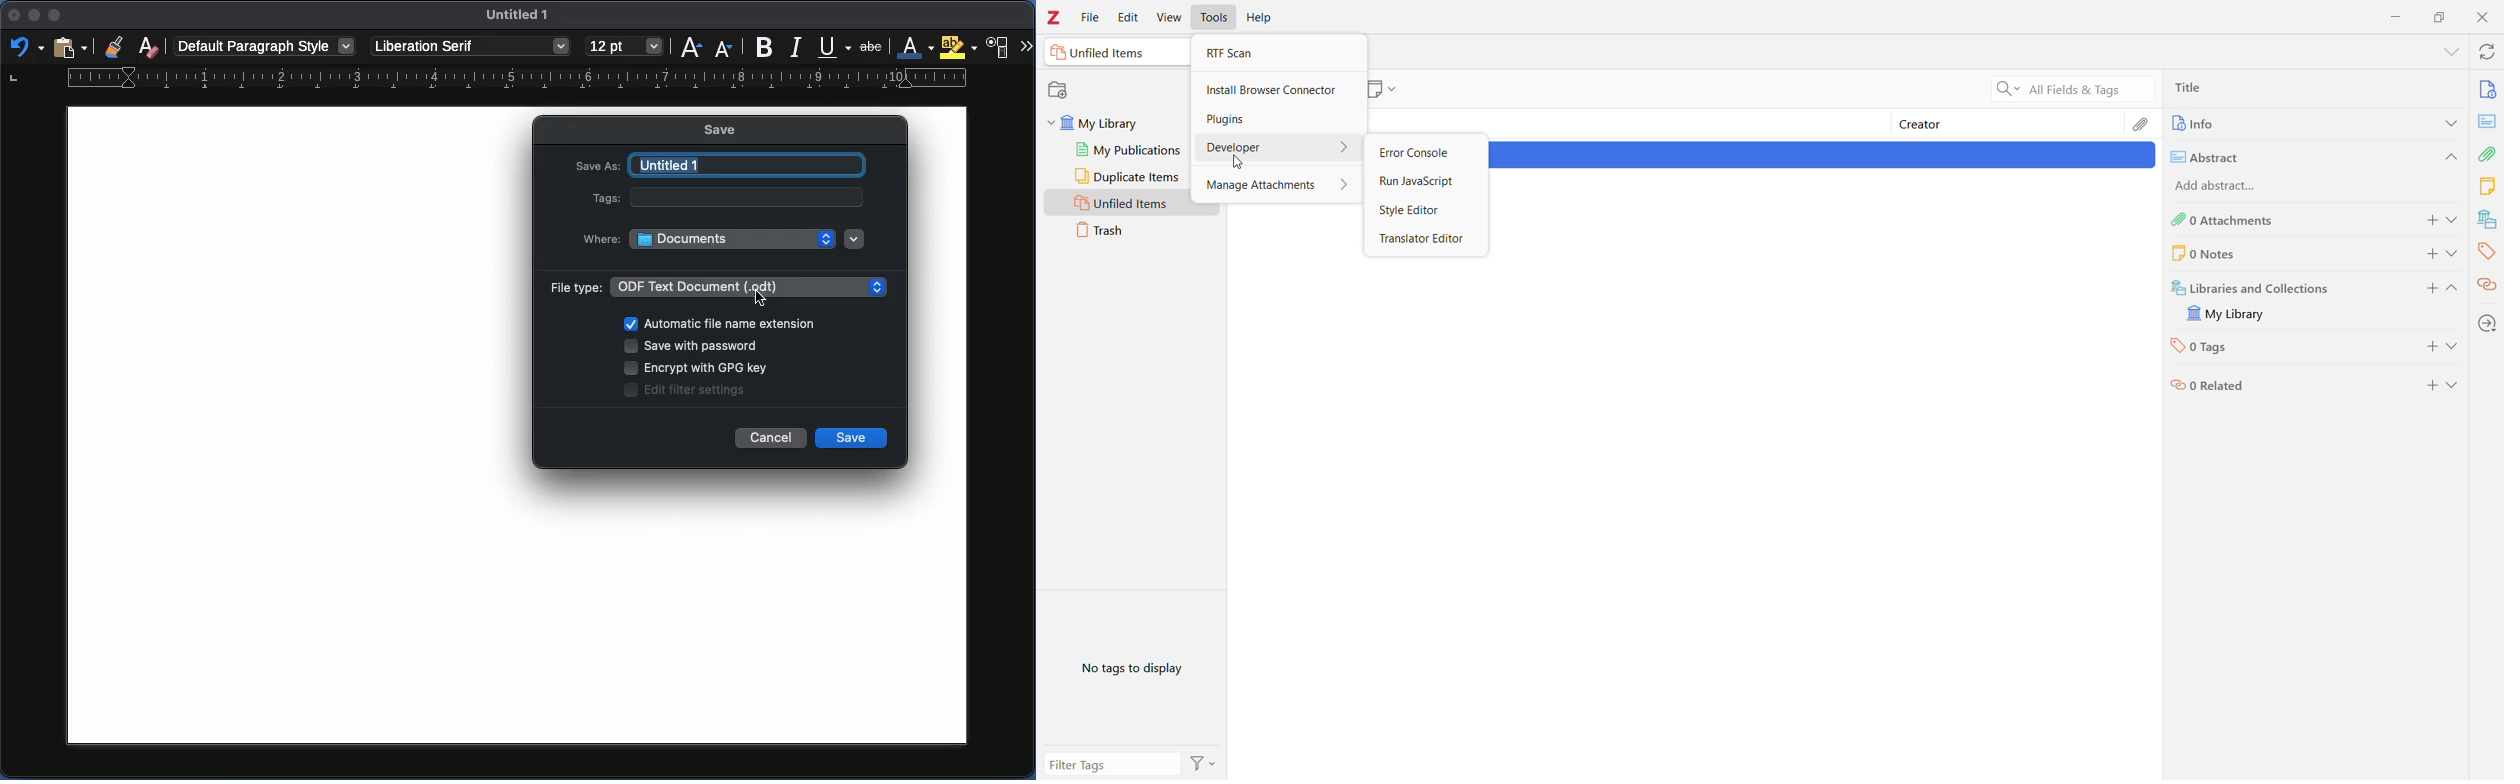  Describe the element at coordinates (693, 47) in the screenshot. I see `Size increase` at that location.